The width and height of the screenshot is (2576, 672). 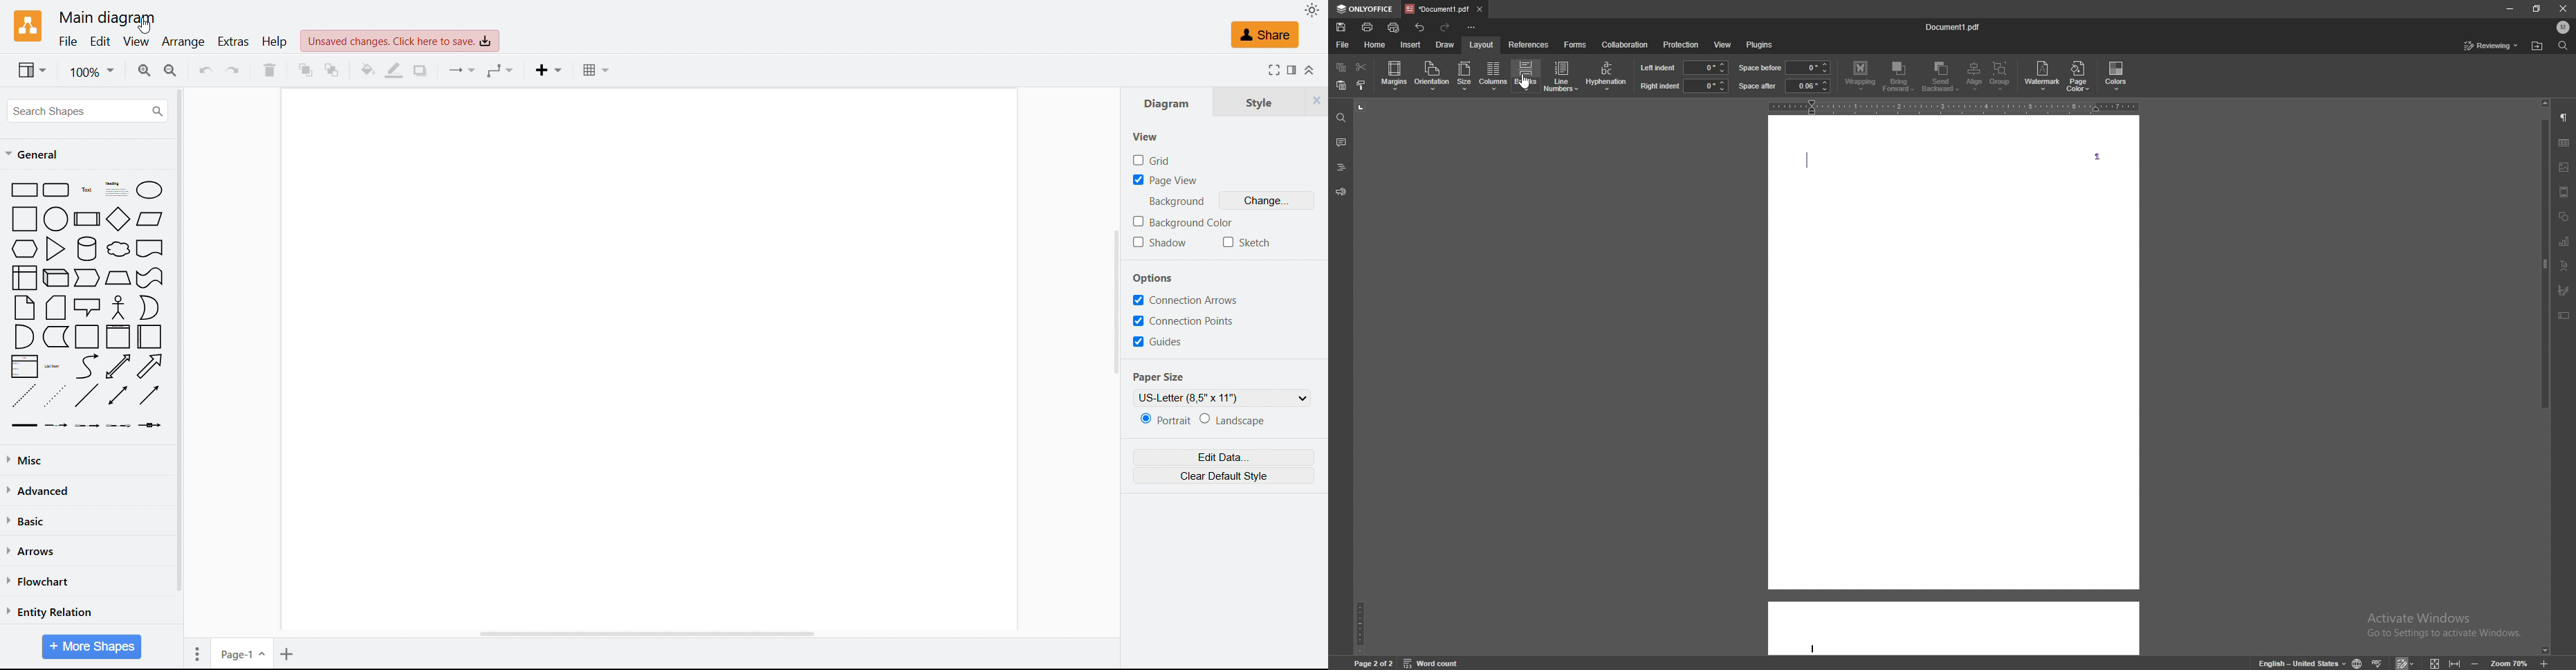 I want to click on view, so click(x=1723, y=45).